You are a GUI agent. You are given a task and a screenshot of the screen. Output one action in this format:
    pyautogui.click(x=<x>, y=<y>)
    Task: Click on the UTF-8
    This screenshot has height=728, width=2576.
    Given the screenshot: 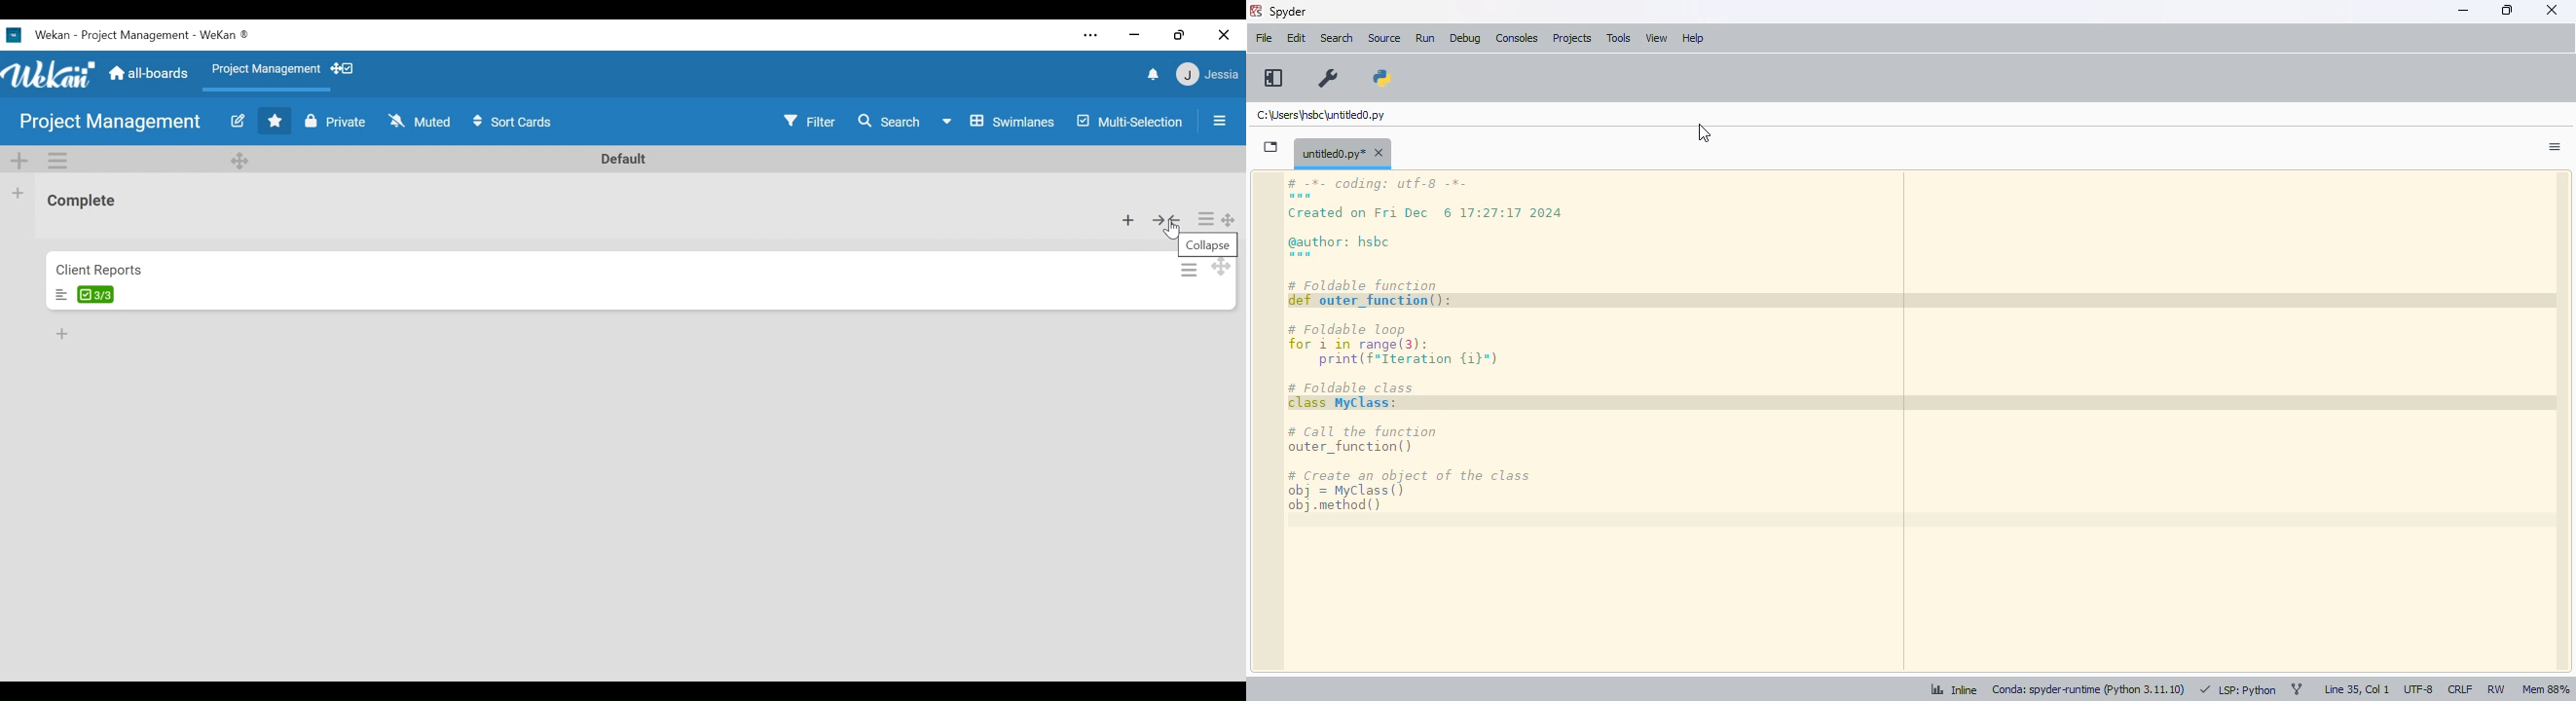 What is the action you would take?
    pyautogui.click(x=2418, y=689)
    